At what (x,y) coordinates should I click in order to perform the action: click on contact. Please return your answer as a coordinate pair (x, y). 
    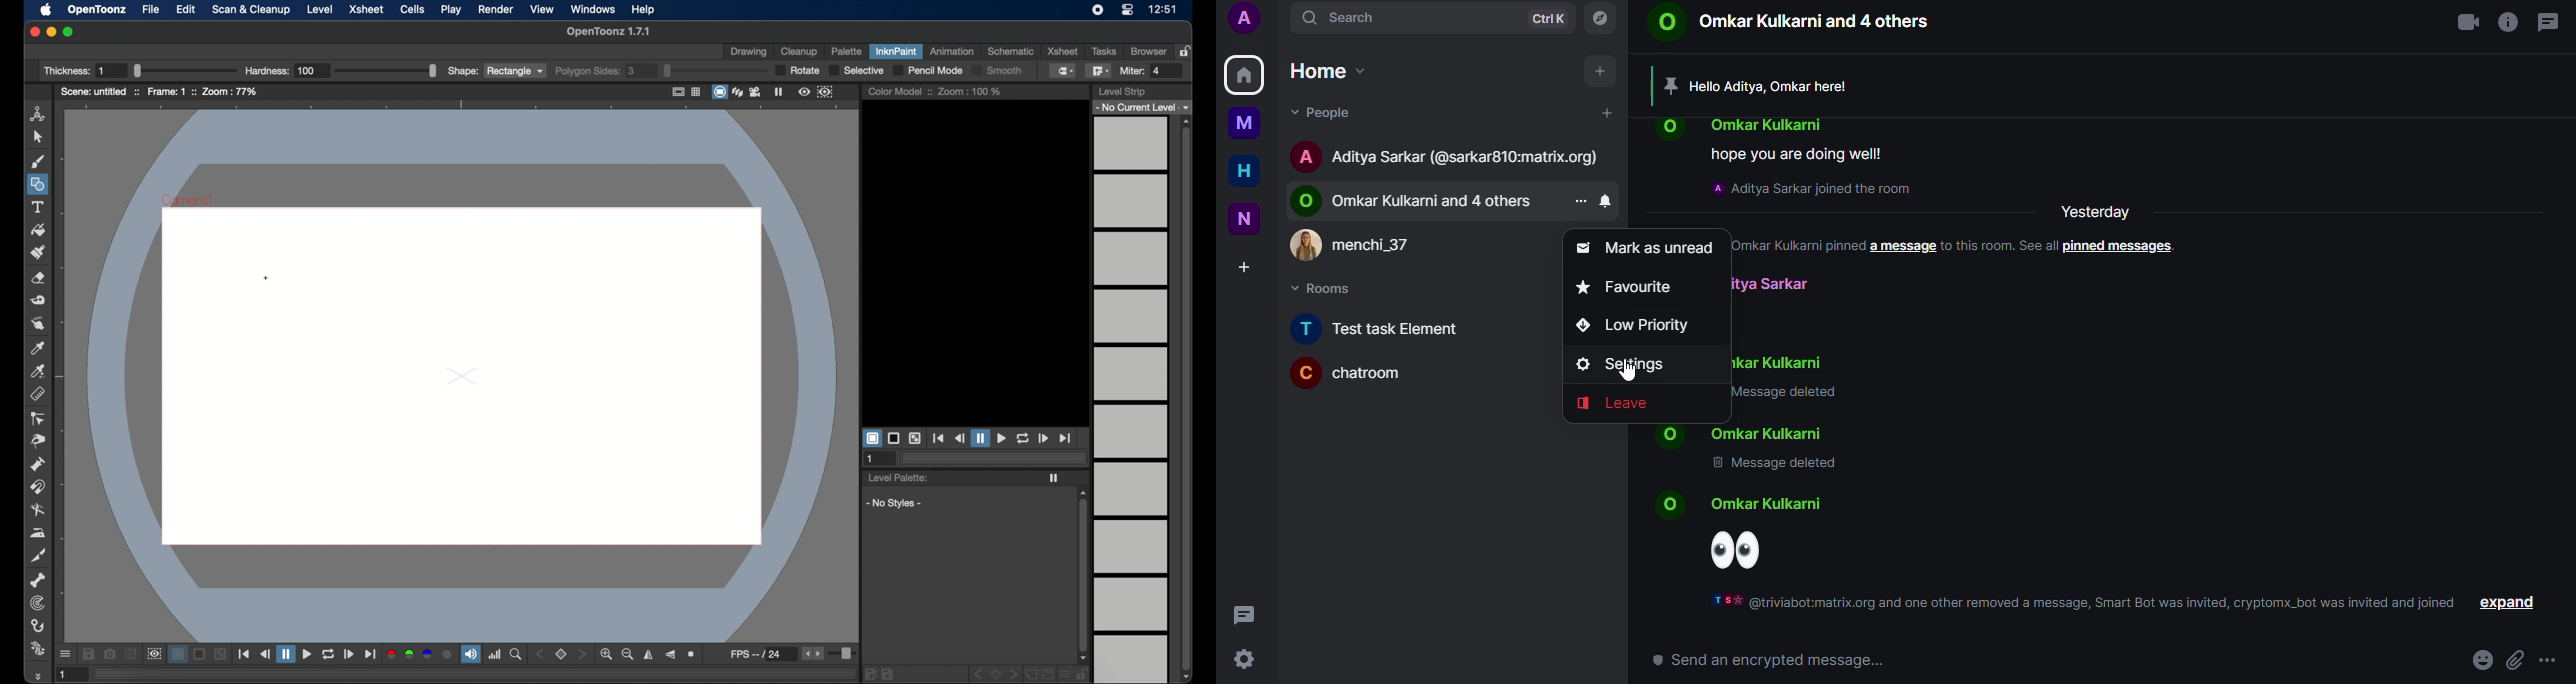
    Looking at the image, I should click on (1419, 200).